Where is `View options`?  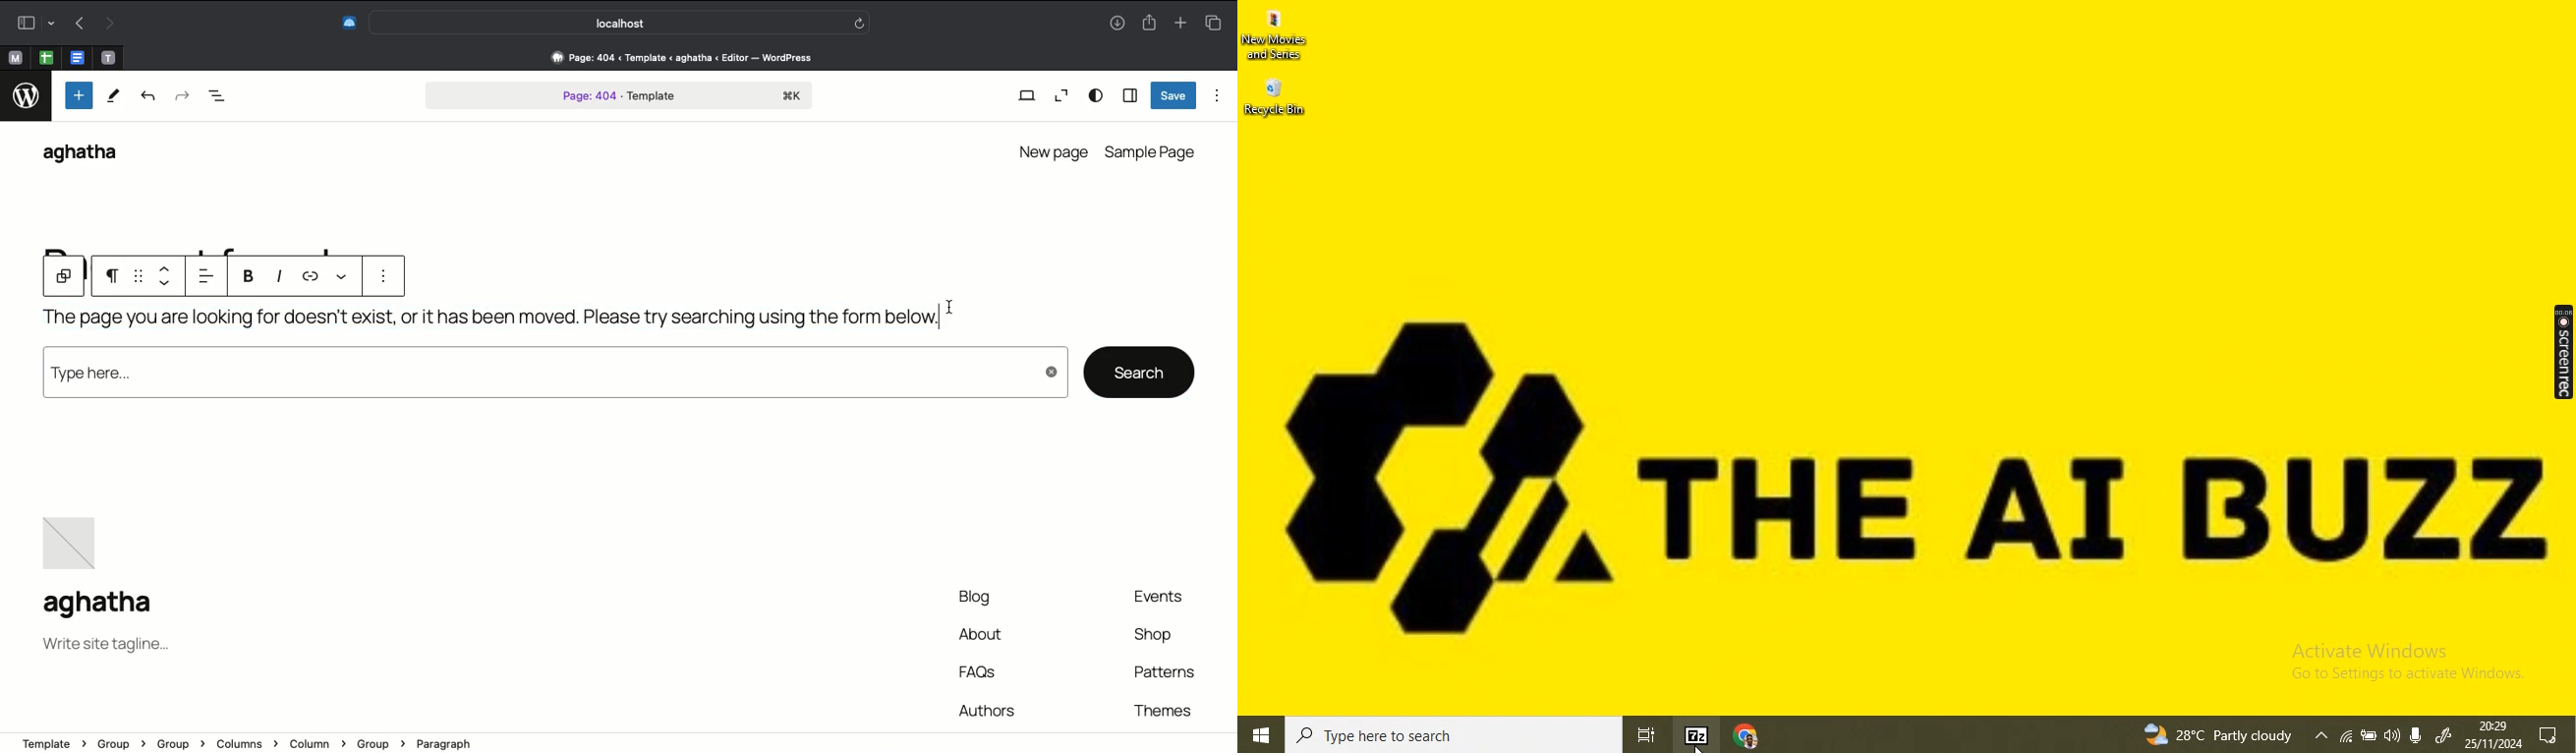
View options is located at coordinates (1097, 96).